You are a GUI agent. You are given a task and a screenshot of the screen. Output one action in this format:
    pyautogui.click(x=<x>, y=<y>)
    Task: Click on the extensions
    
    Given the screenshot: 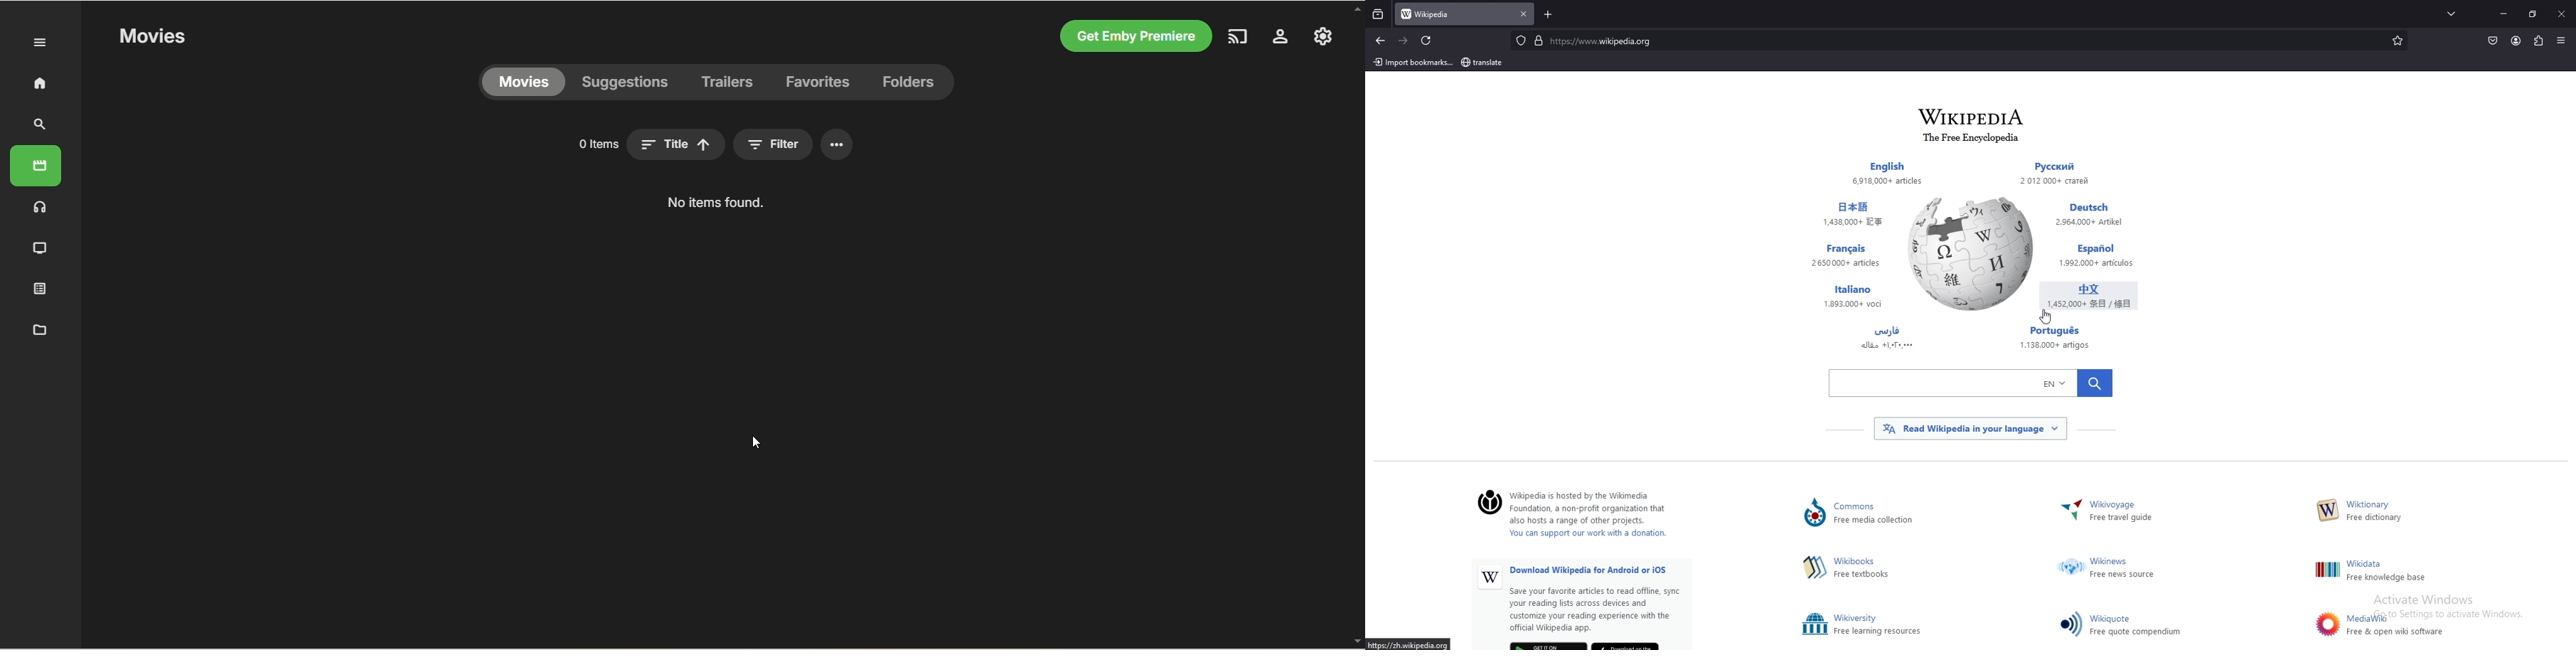 What is the action you would take?
    pyautogui.click(x=2538, y=42)
    